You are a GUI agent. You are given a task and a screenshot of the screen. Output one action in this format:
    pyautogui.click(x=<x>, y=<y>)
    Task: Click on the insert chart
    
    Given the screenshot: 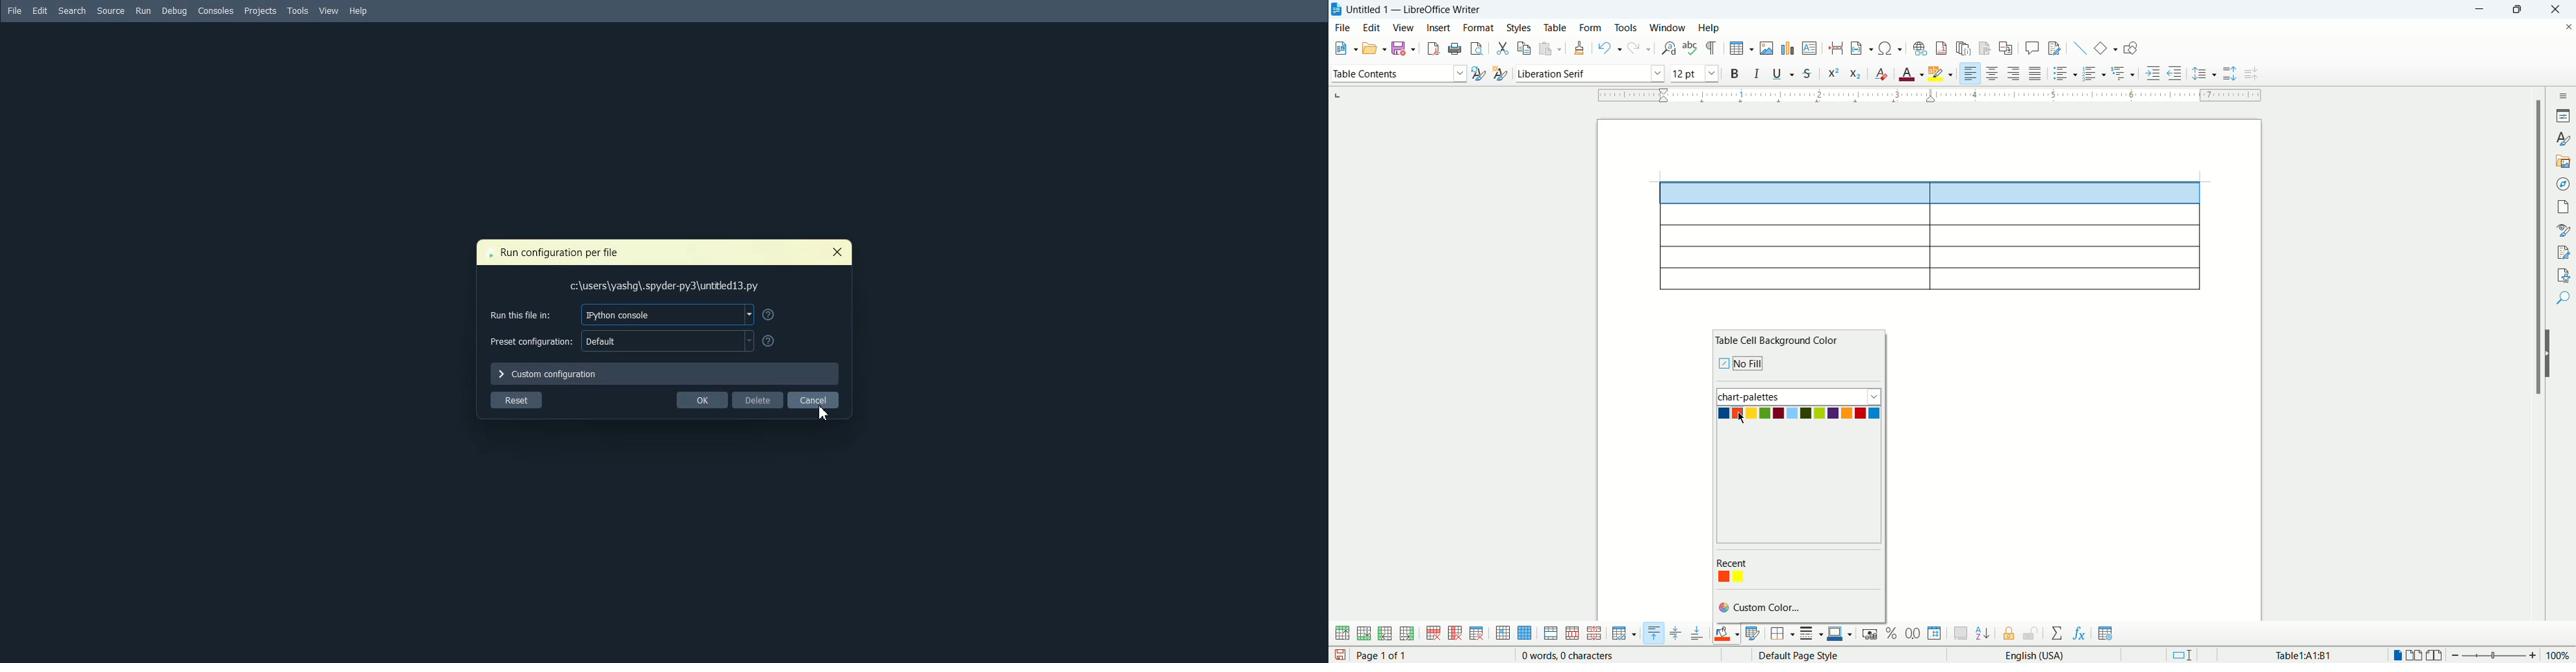 What is the action you would take?
    pyautogui.click(x=1787, y=47)
    